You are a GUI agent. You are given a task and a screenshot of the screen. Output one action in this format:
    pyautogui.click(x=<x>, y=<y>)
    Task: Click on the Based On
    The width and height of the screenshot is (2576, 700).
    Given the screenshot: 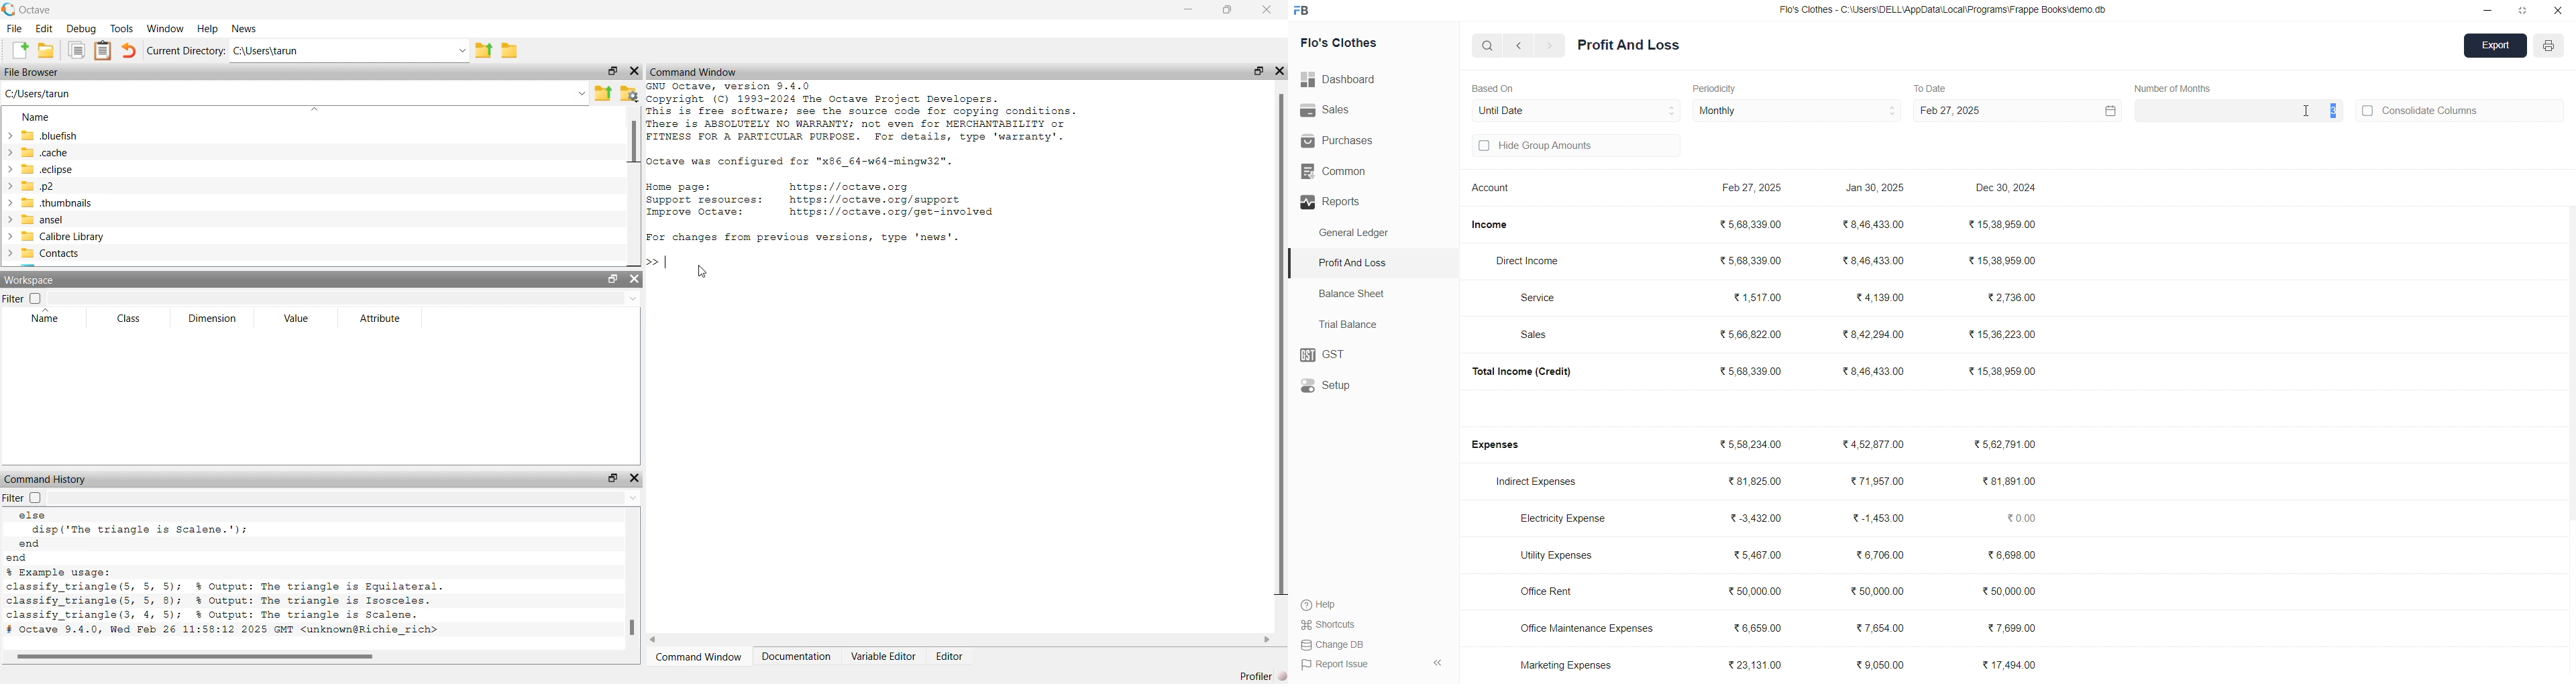 What is the action you would take?
    pyautogui.click(x=1496, y=87)
    